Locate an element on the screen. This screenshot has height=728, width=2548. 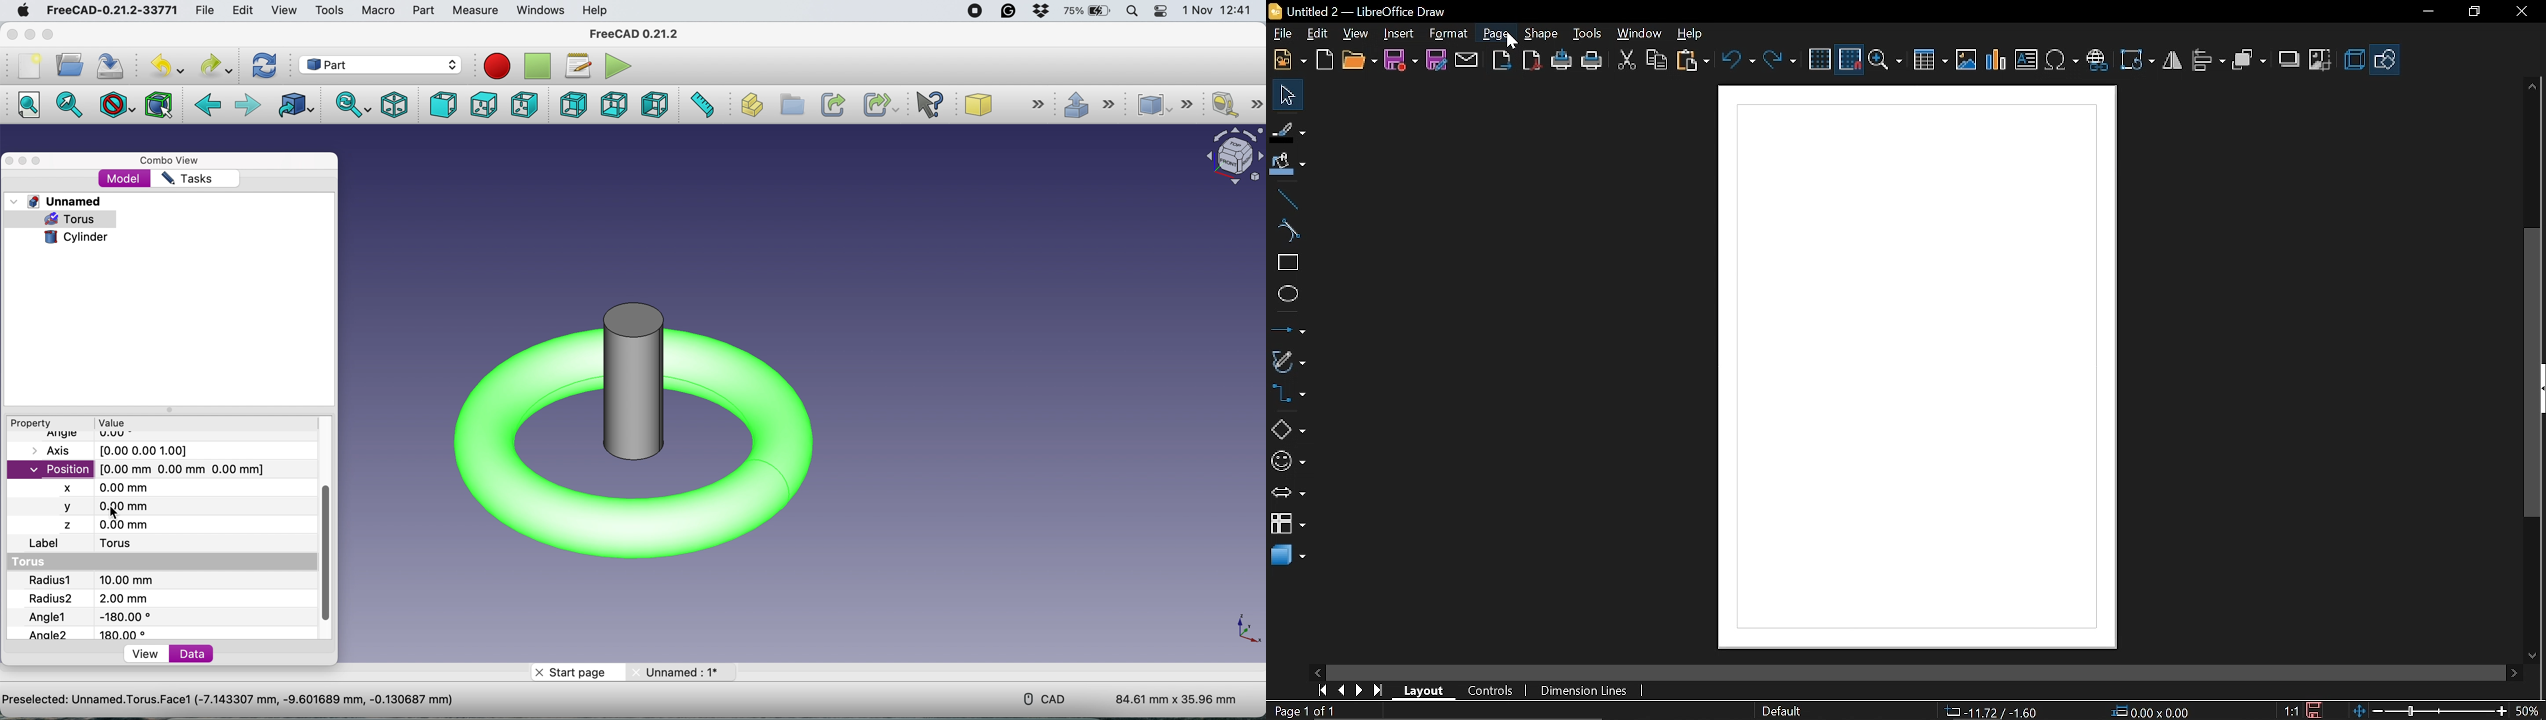
cube is located at coordinates (1007, 105).